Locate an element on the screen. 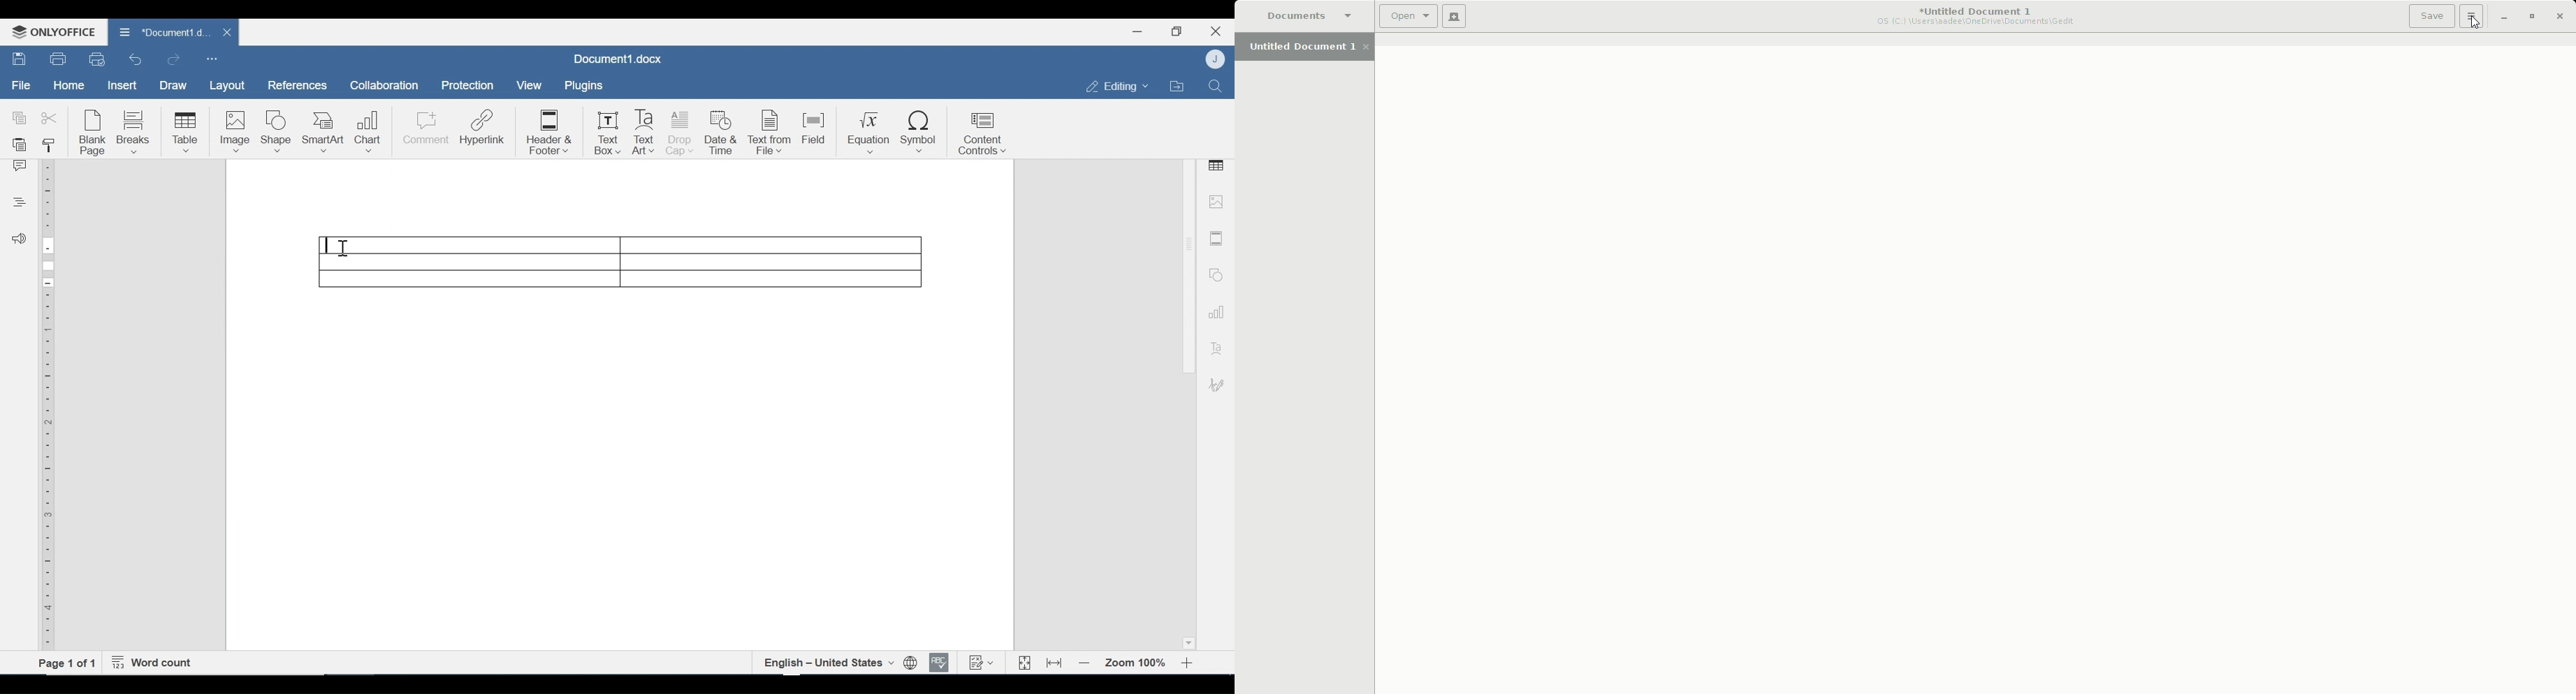  Shape is located at coordinates (275, 131).